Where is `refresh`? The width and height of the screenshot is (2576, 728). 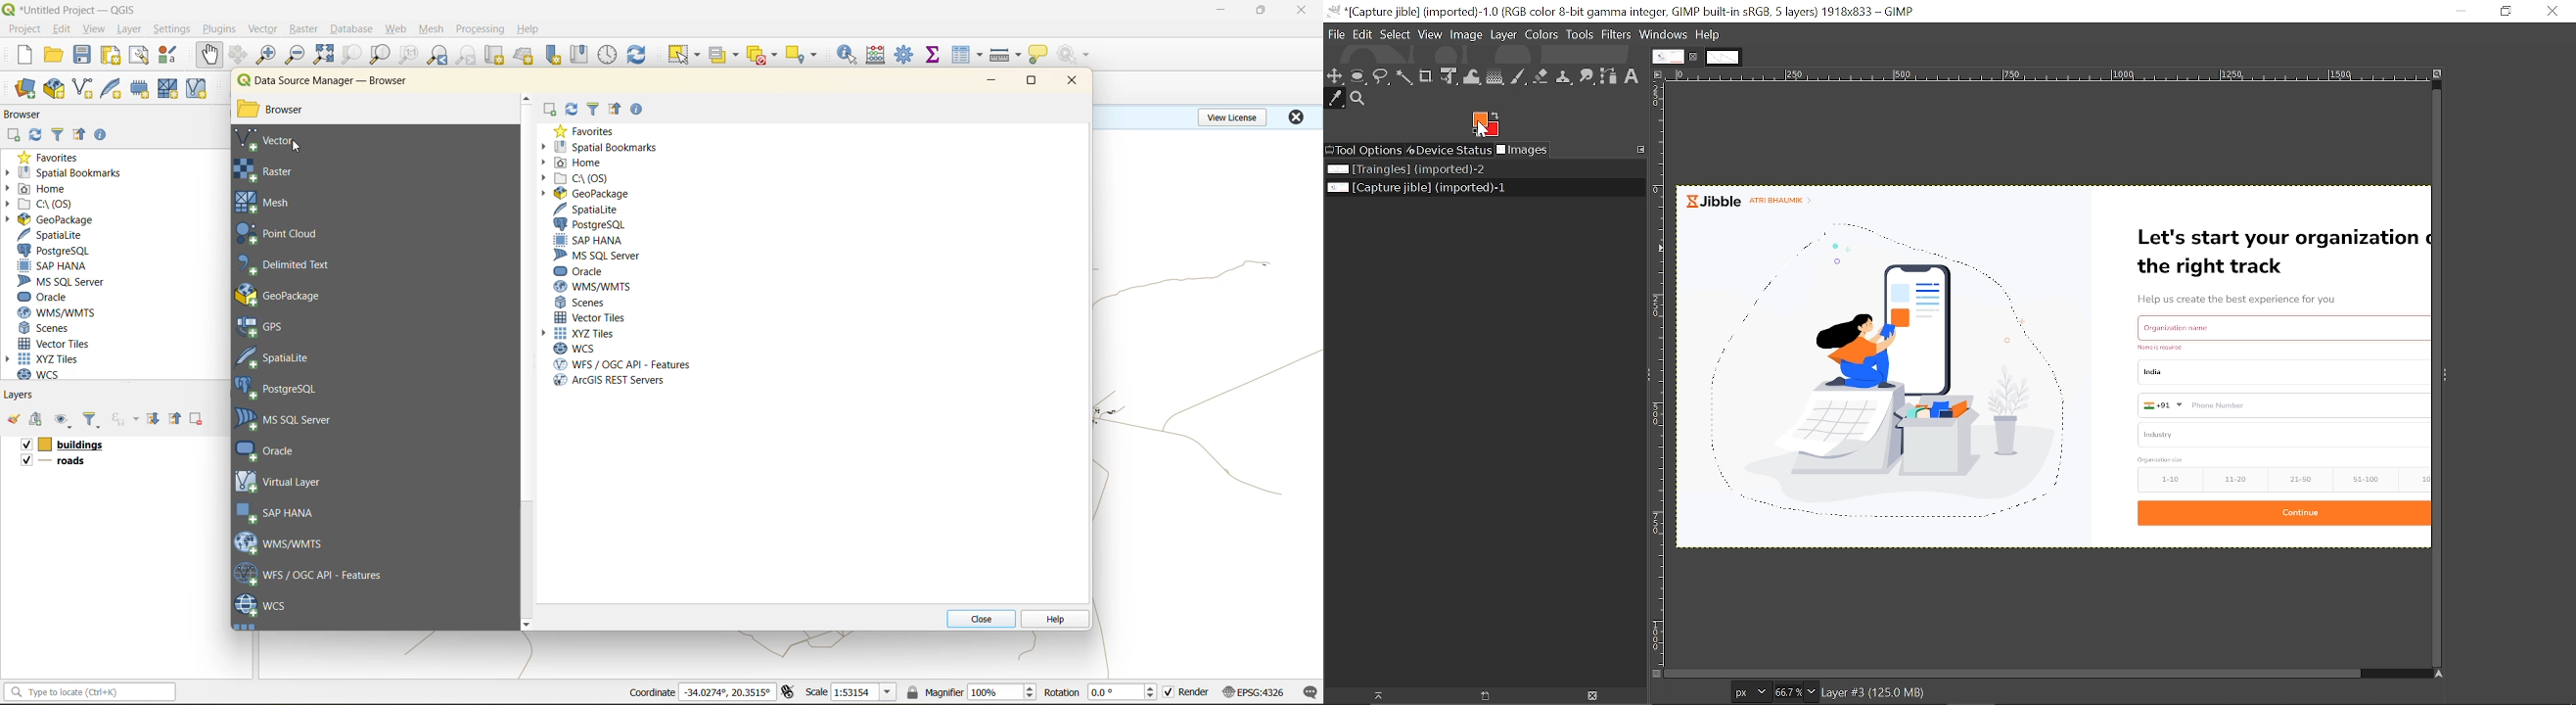
refresh is located at coordinates (572, 109).